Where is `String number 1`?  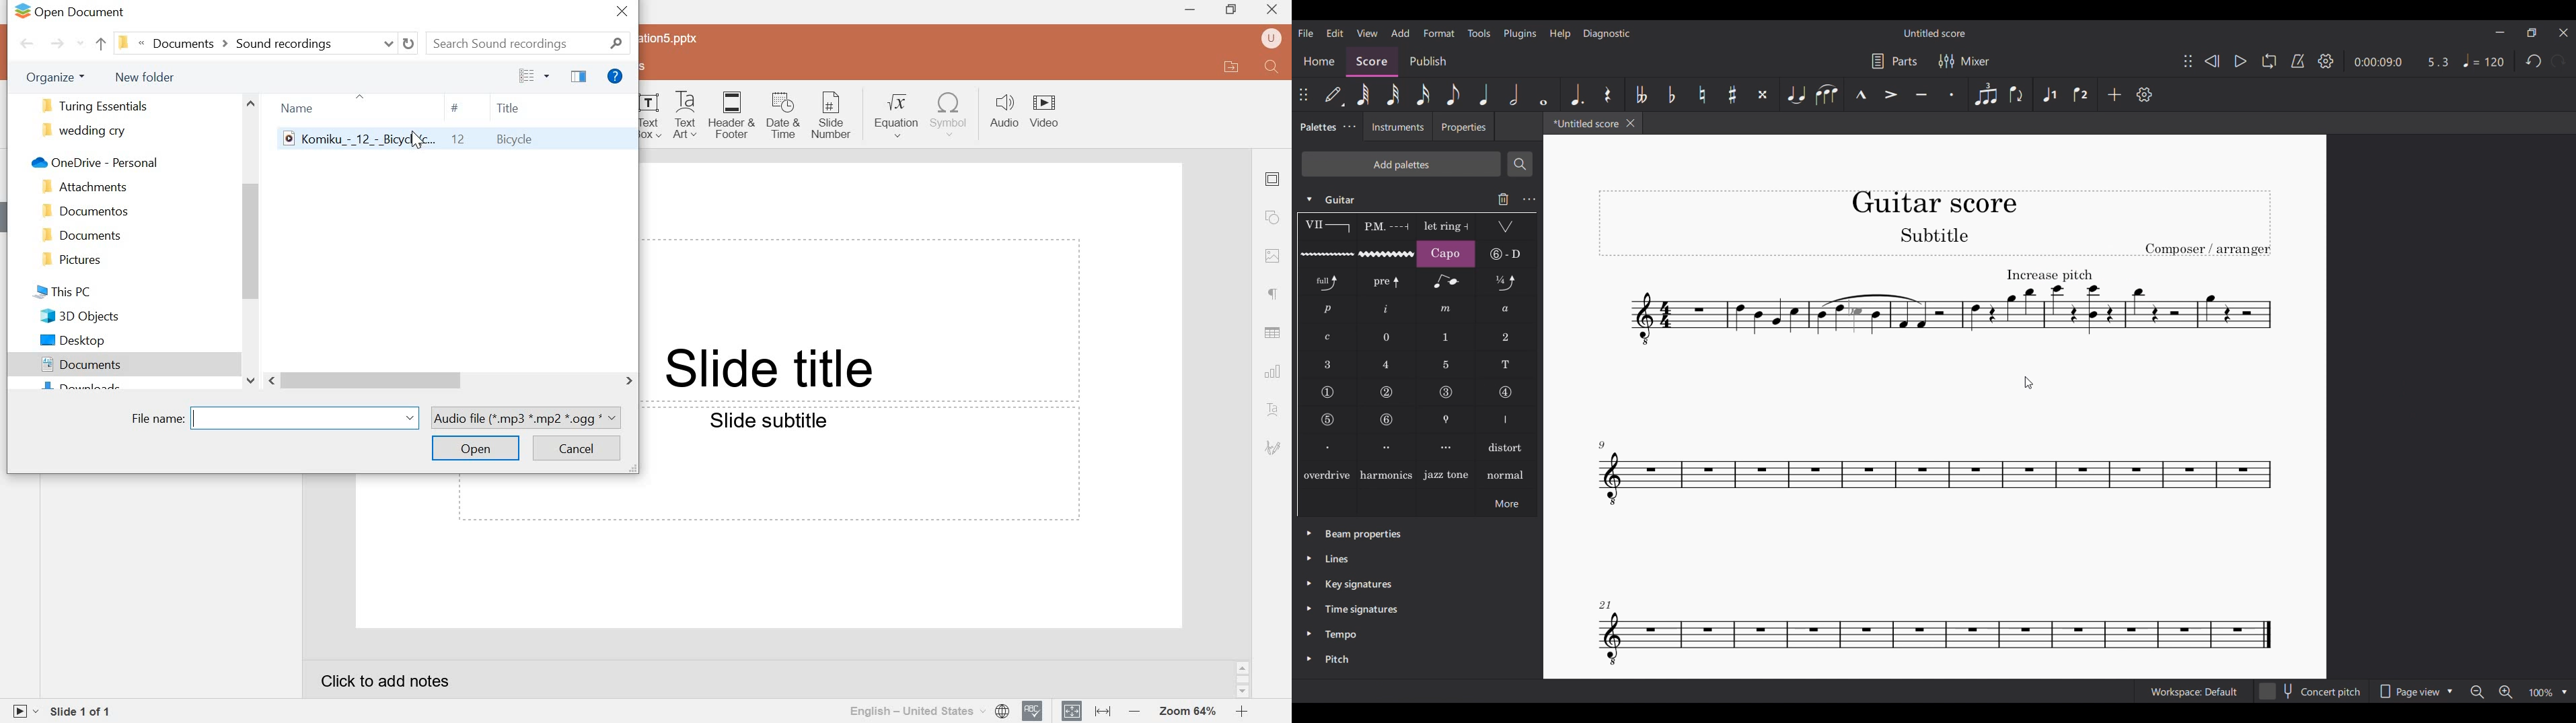 String number 1 is located at coordinates (1327, 392).